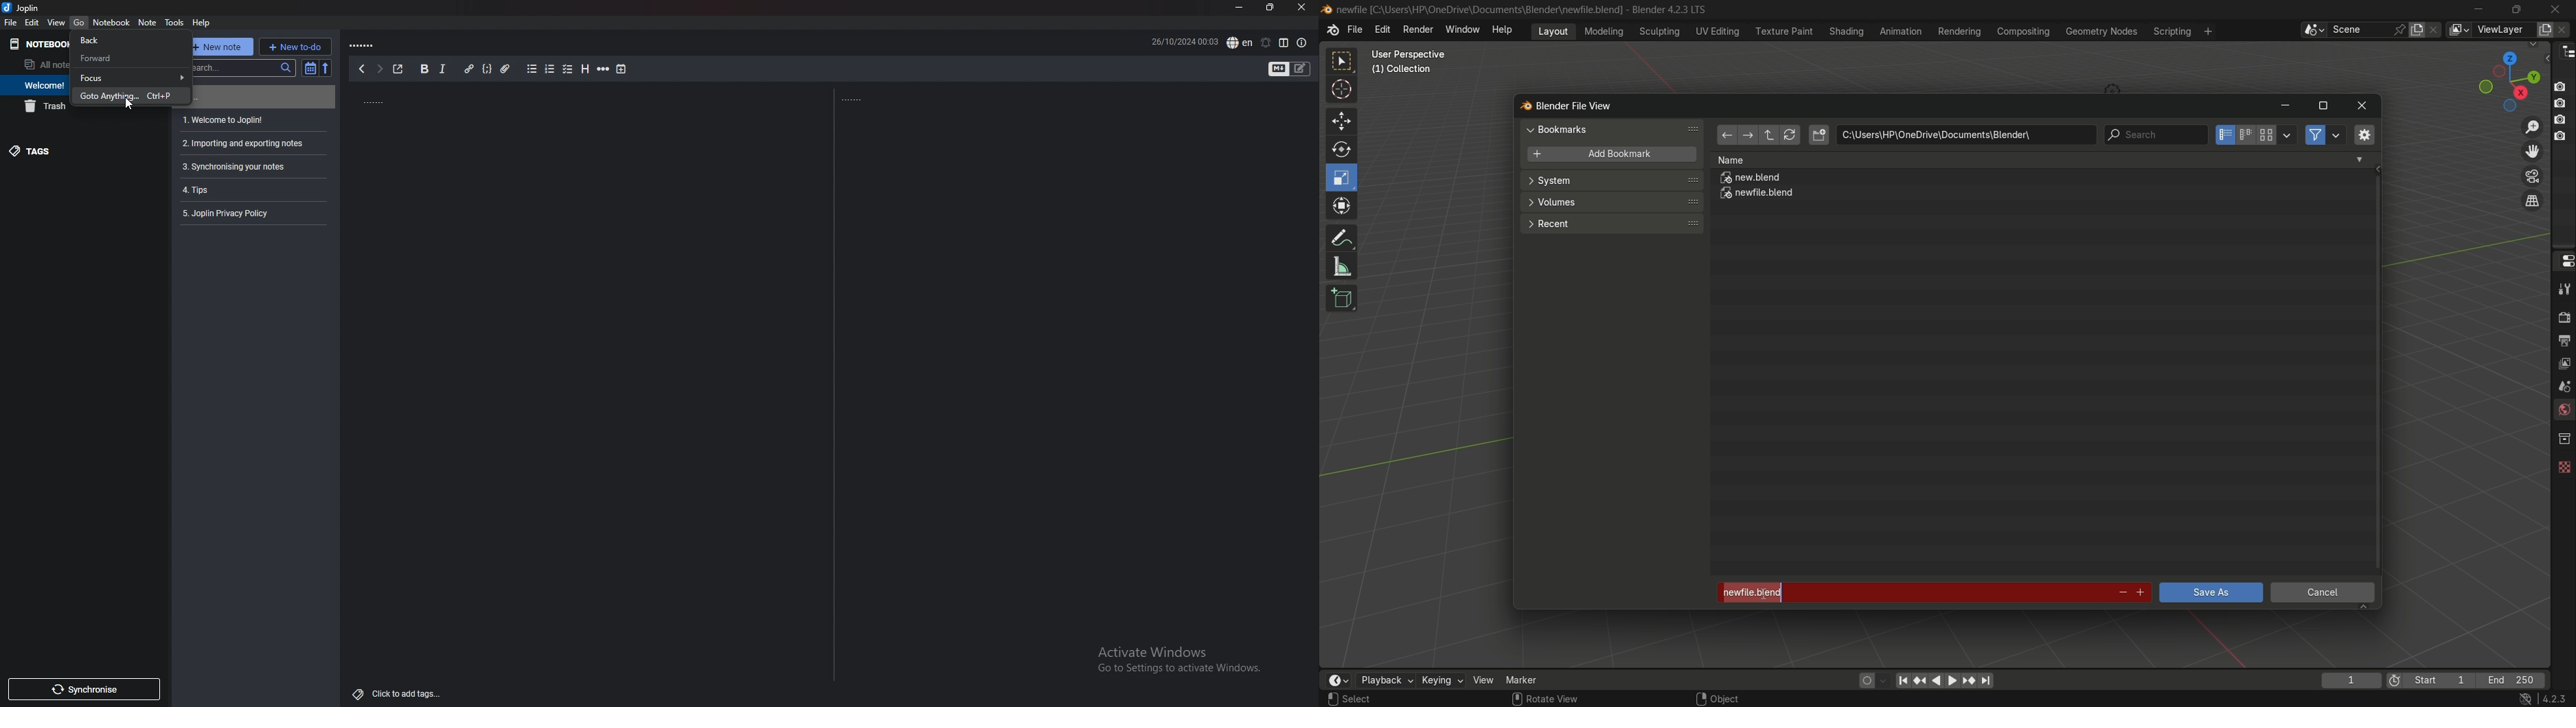 The height and width of the screenshot is (728, 2576). I want to click on Blend, so click(1326, 9).